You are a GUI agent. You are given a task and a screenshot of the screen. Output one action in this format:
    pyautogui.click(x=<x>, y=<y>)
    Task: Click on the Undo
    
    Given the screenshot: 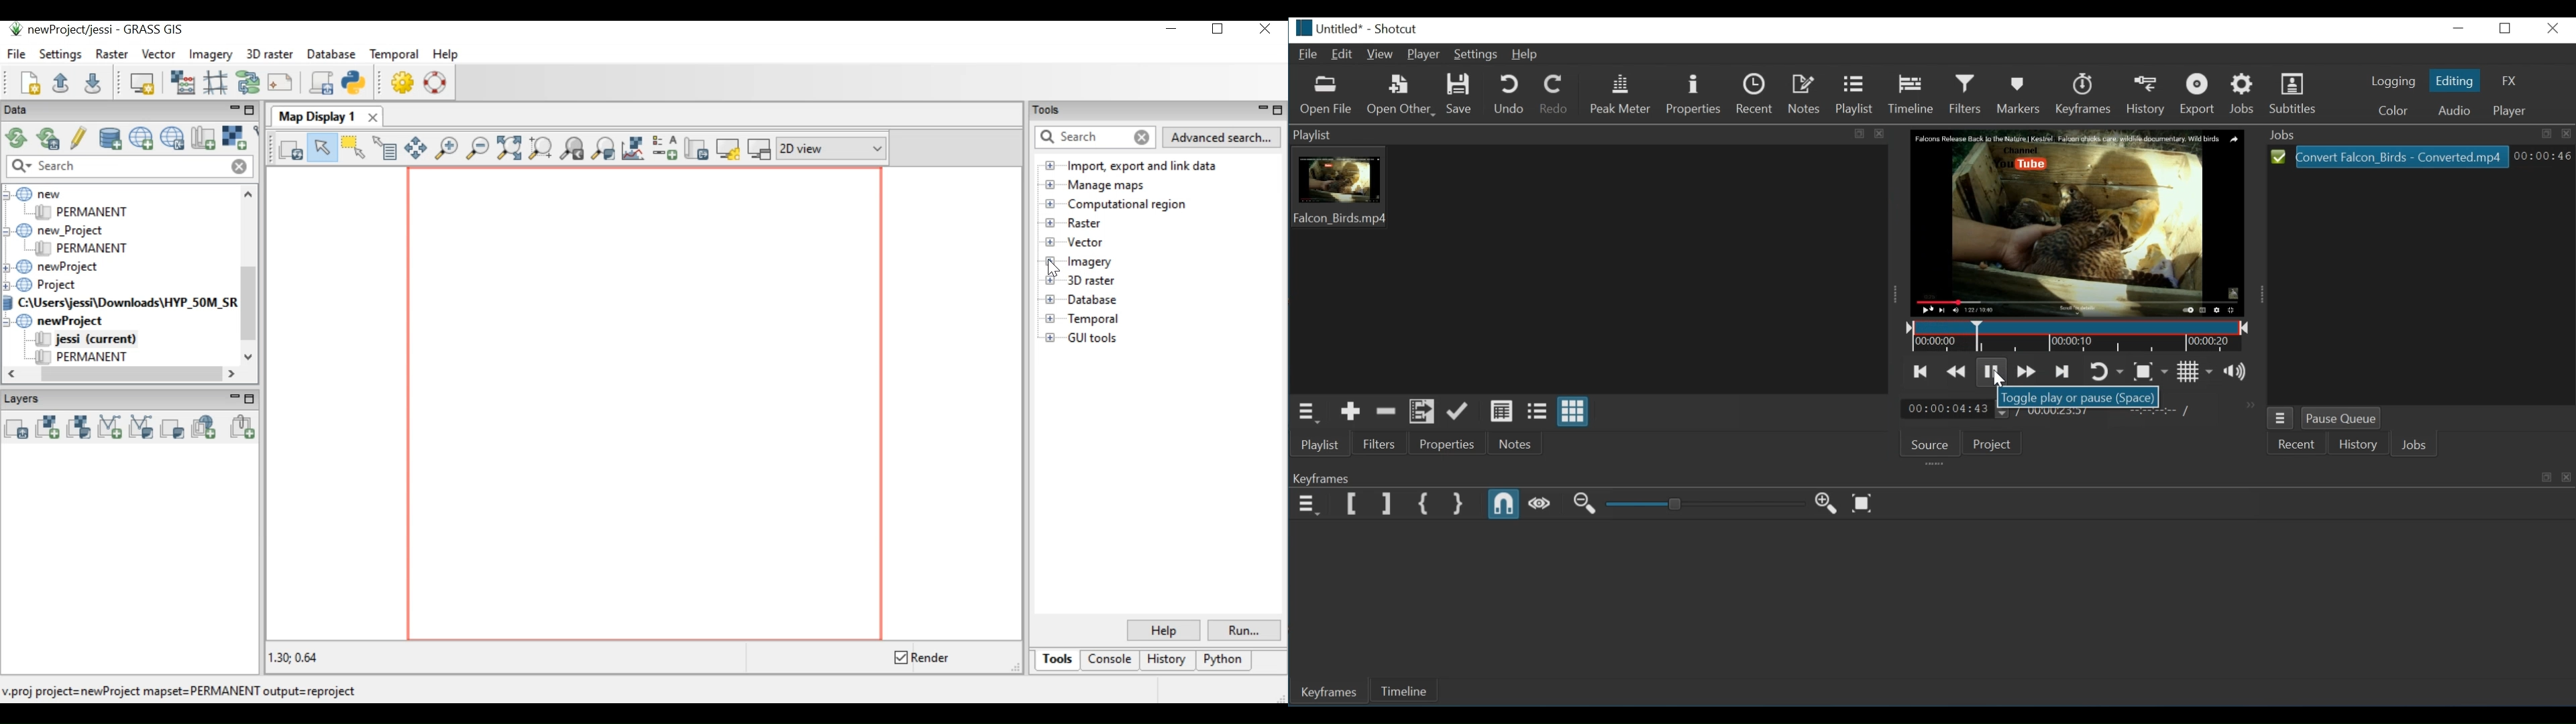 What is the action you would take?
    pyautogui.click(x=1510, y=94)
    